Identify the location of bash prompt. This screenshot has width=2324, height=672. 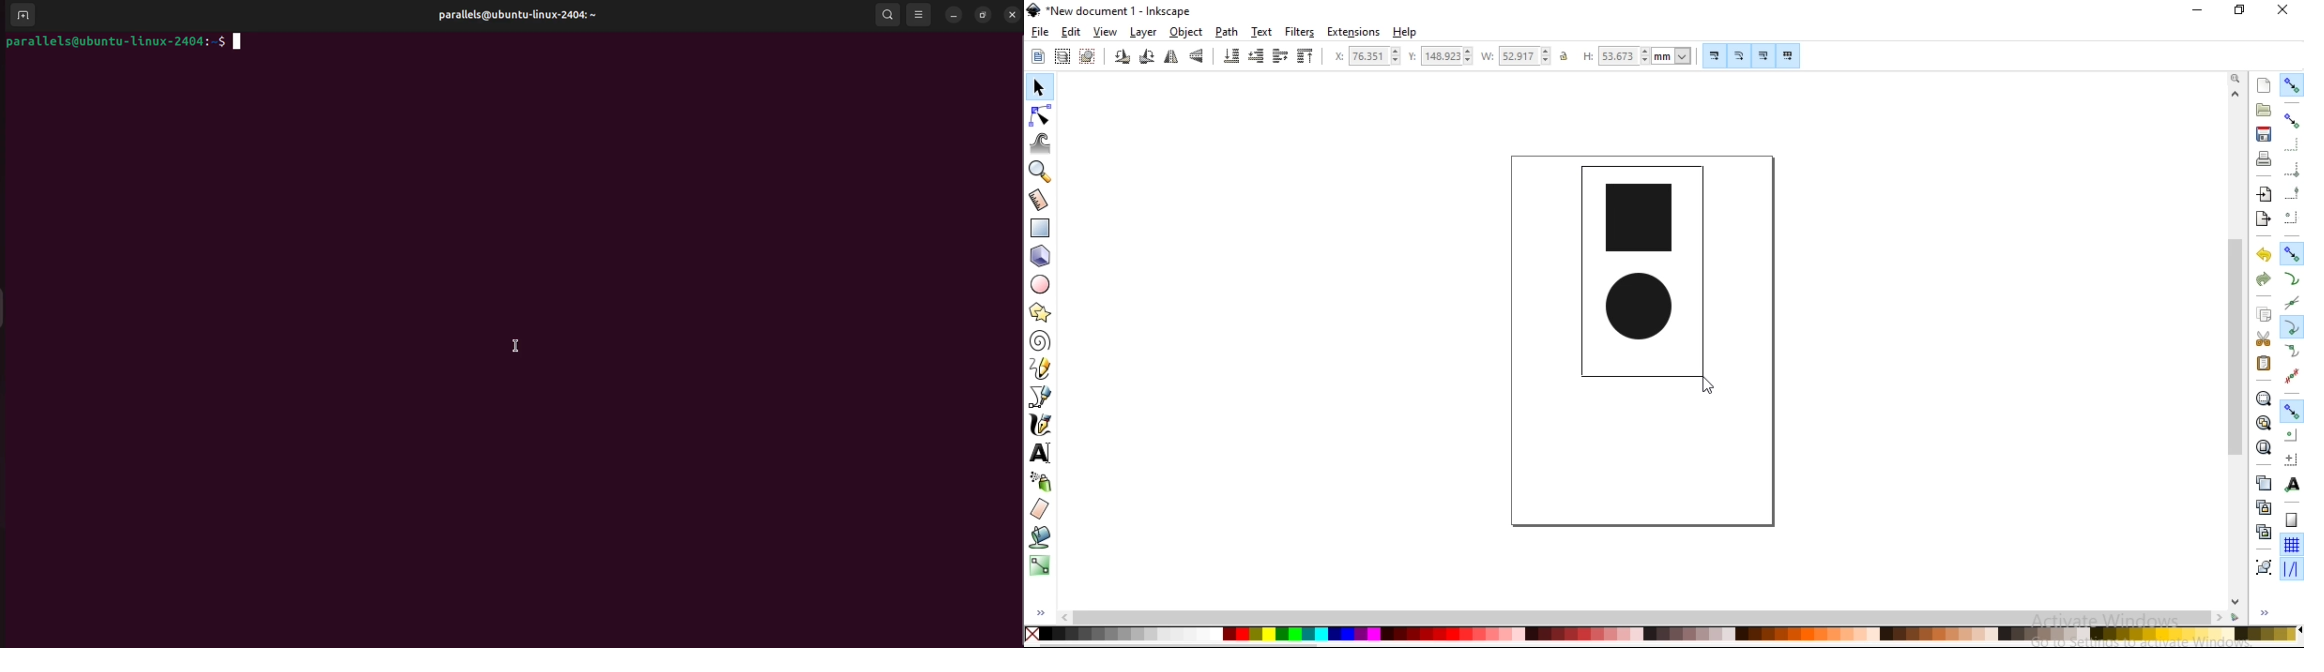
(123, 40).